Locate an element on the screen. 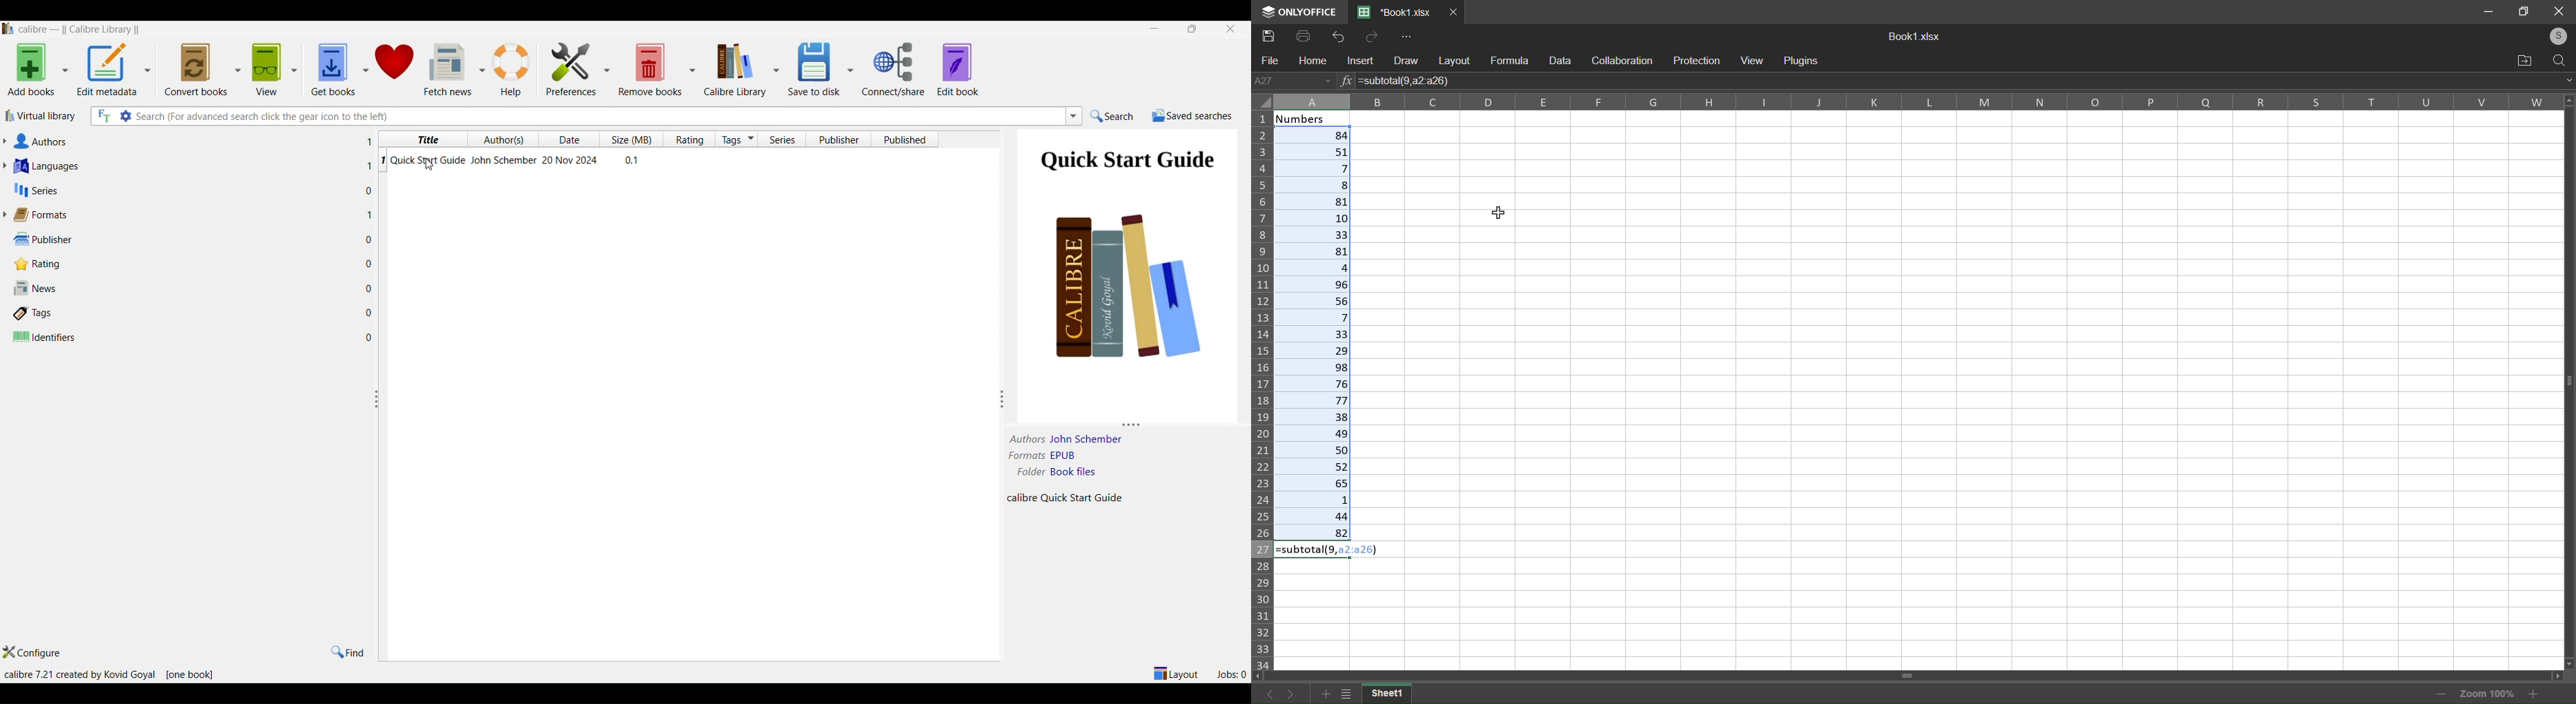  edit metadata is located at coordinates (108, 71).